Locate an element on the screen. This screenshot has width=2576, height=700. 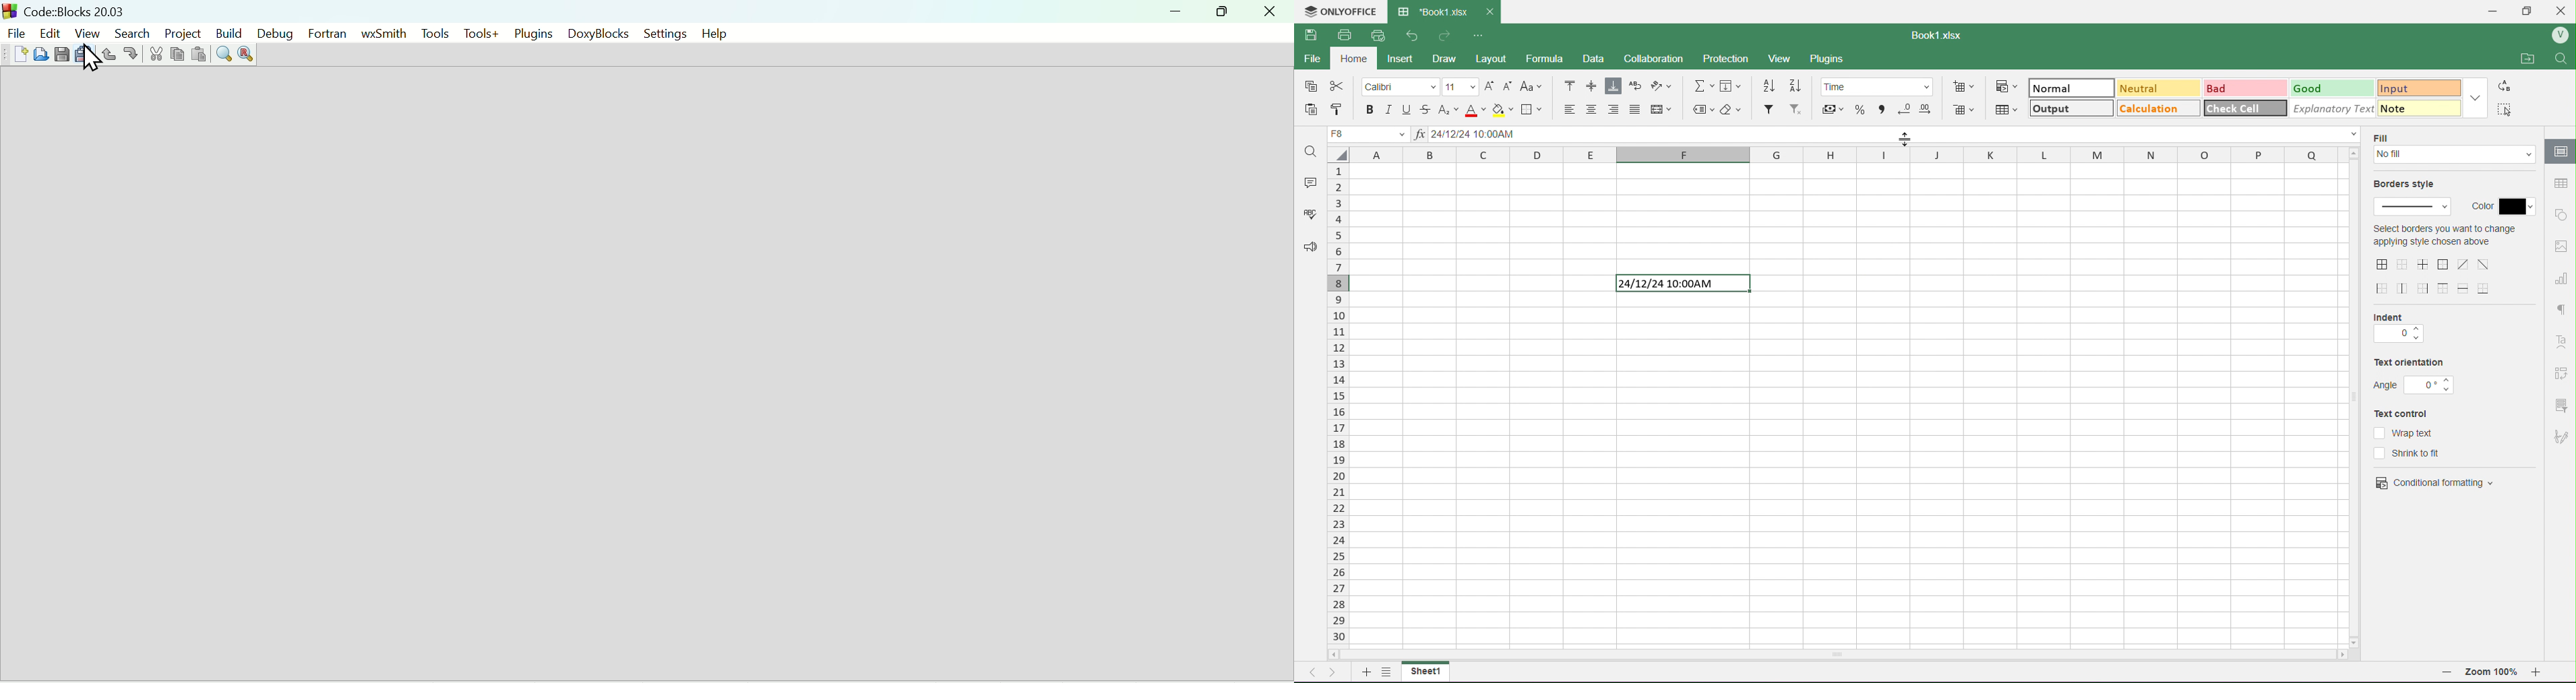
horizontal border is located at coordinates (2466, 289).